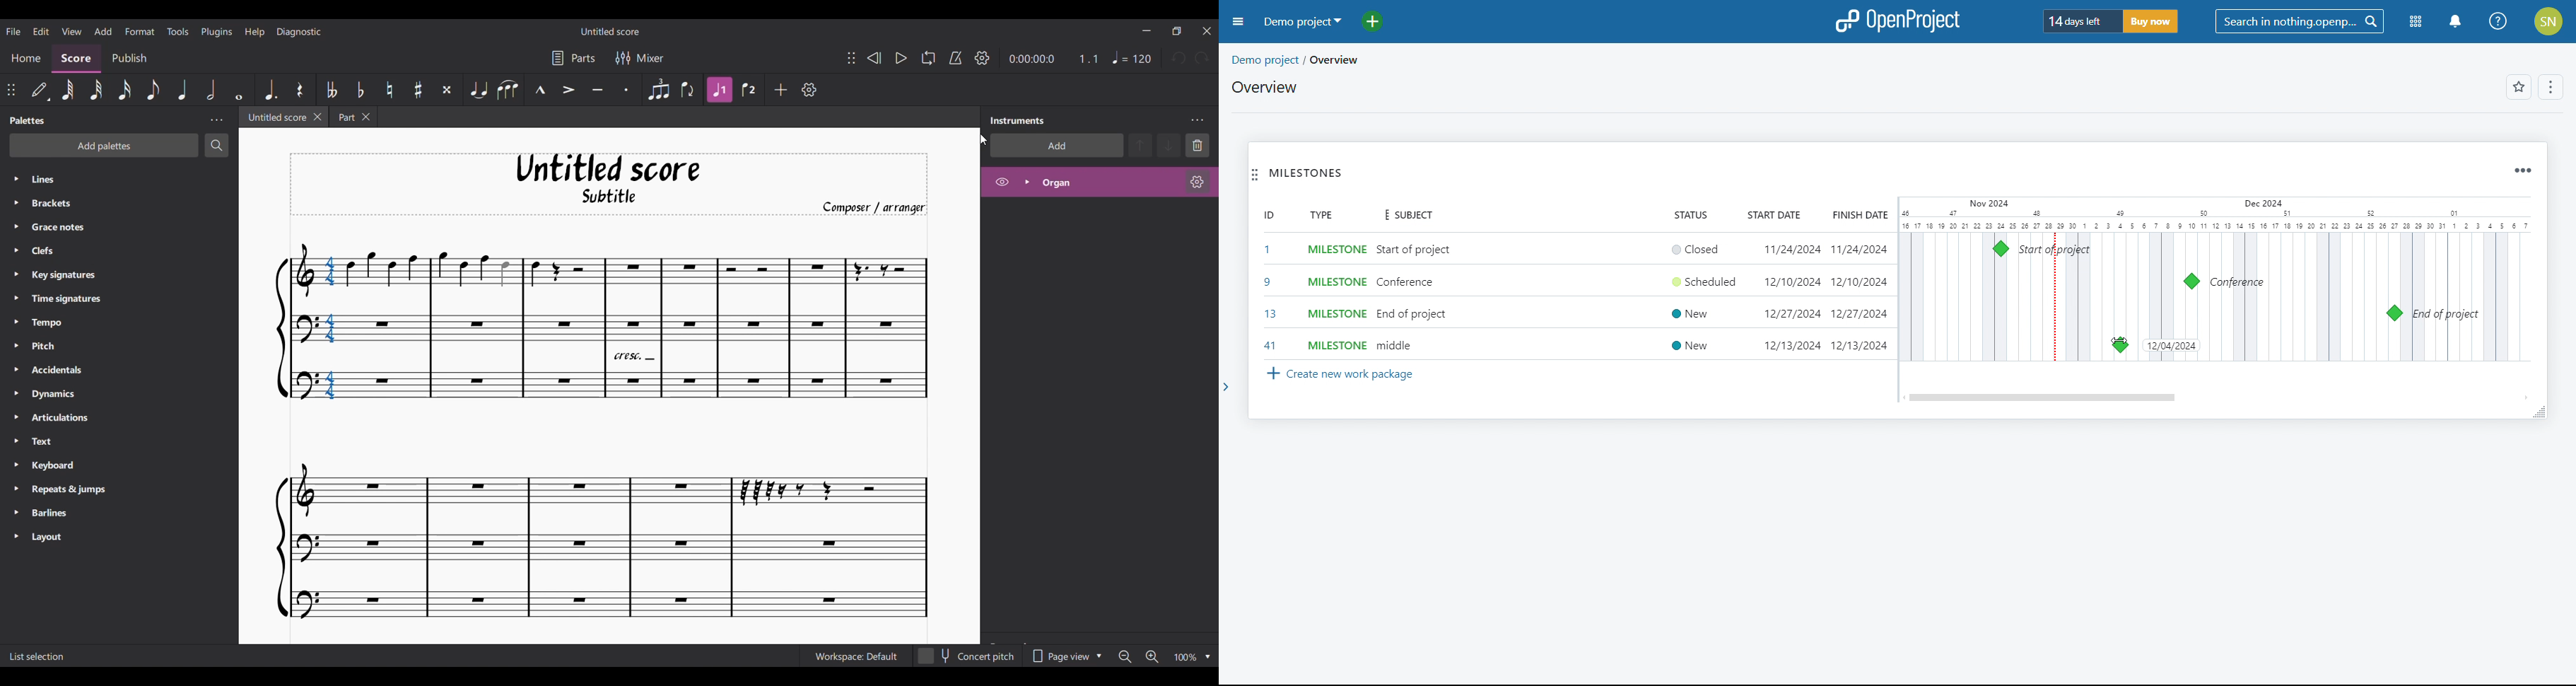 The height and width of the screenshot is (700, 2576). What do you see at coordinates (183, 90) in the screenshot?
I see `Quarter note` at bounding box center [183, 90].